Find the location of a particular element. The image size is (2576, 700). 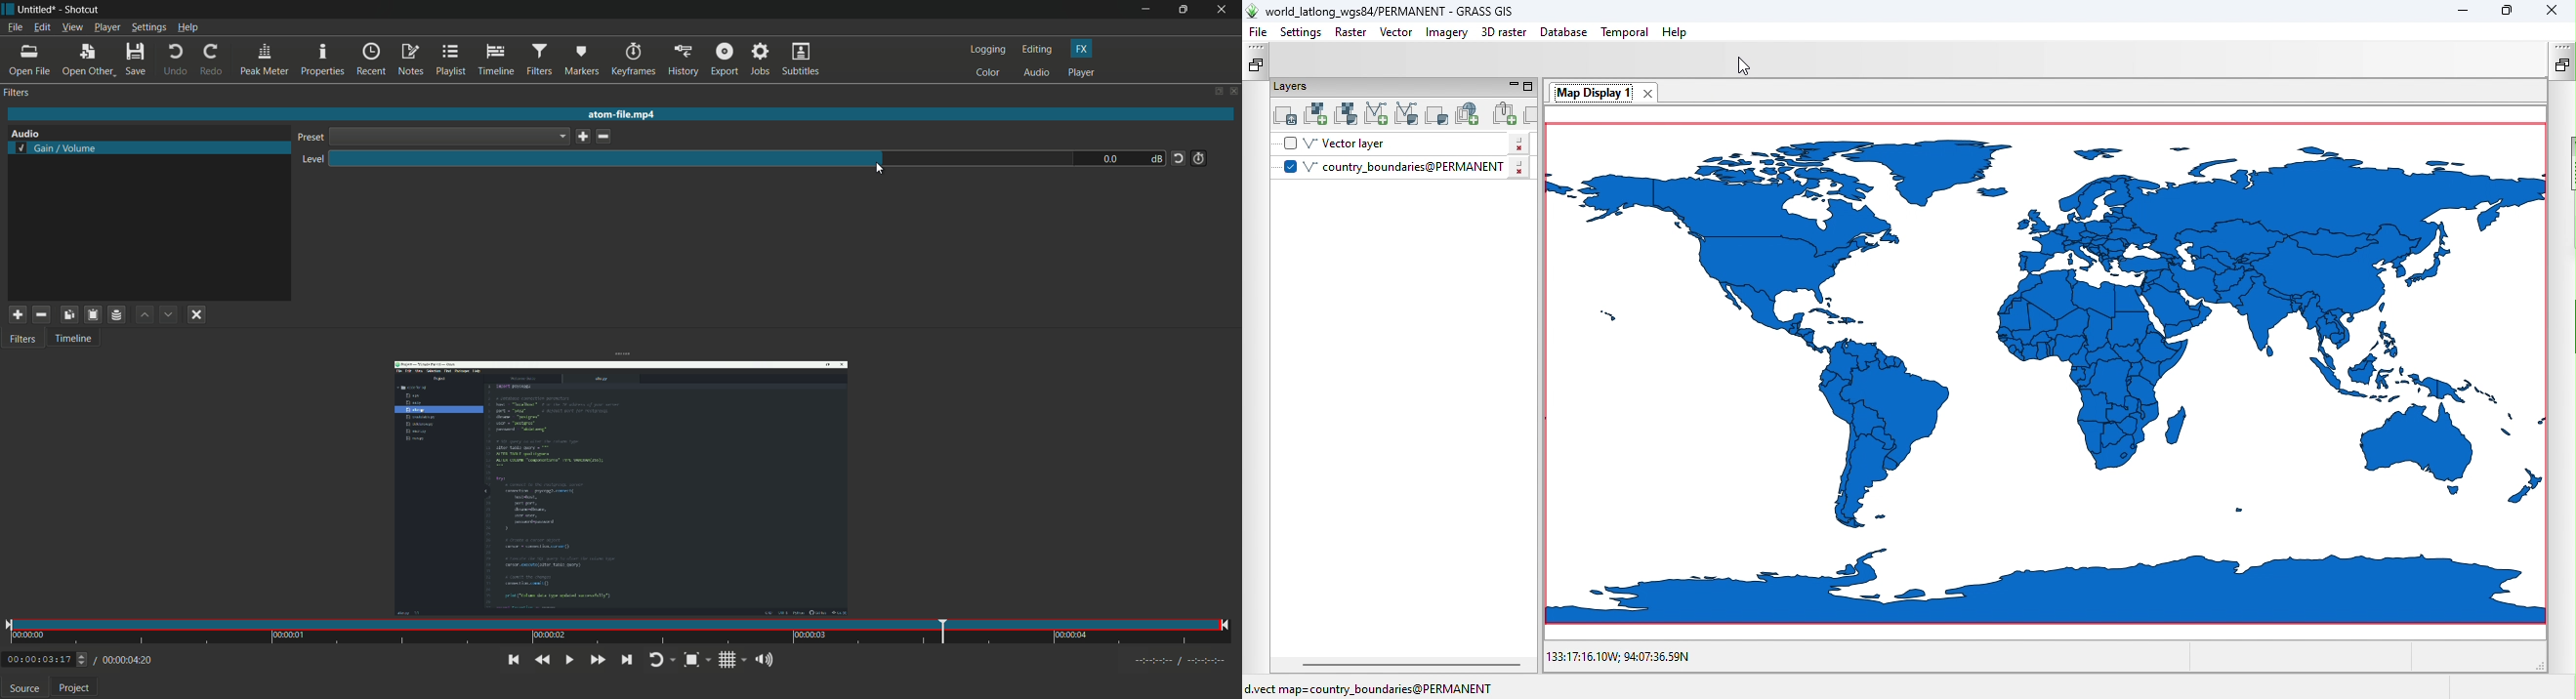

toggle play or pause is located at coordinates (569, 660).